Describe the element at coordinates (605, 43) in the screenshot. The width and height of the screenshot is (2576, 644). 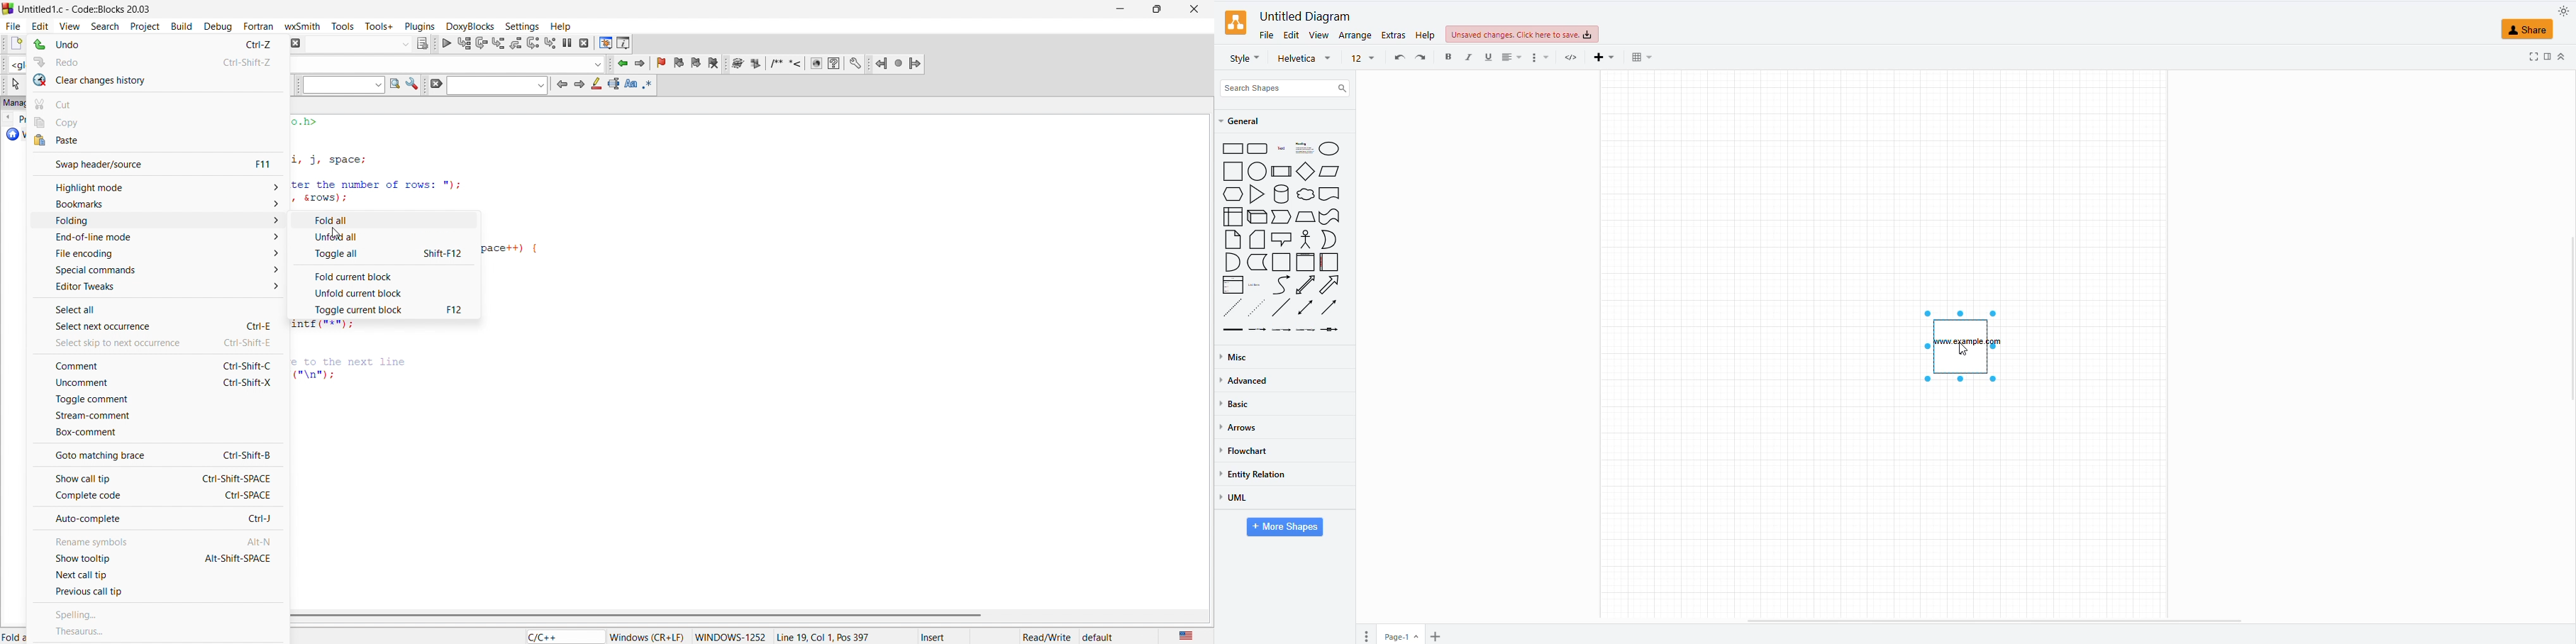
I see `debugging window` at that location.